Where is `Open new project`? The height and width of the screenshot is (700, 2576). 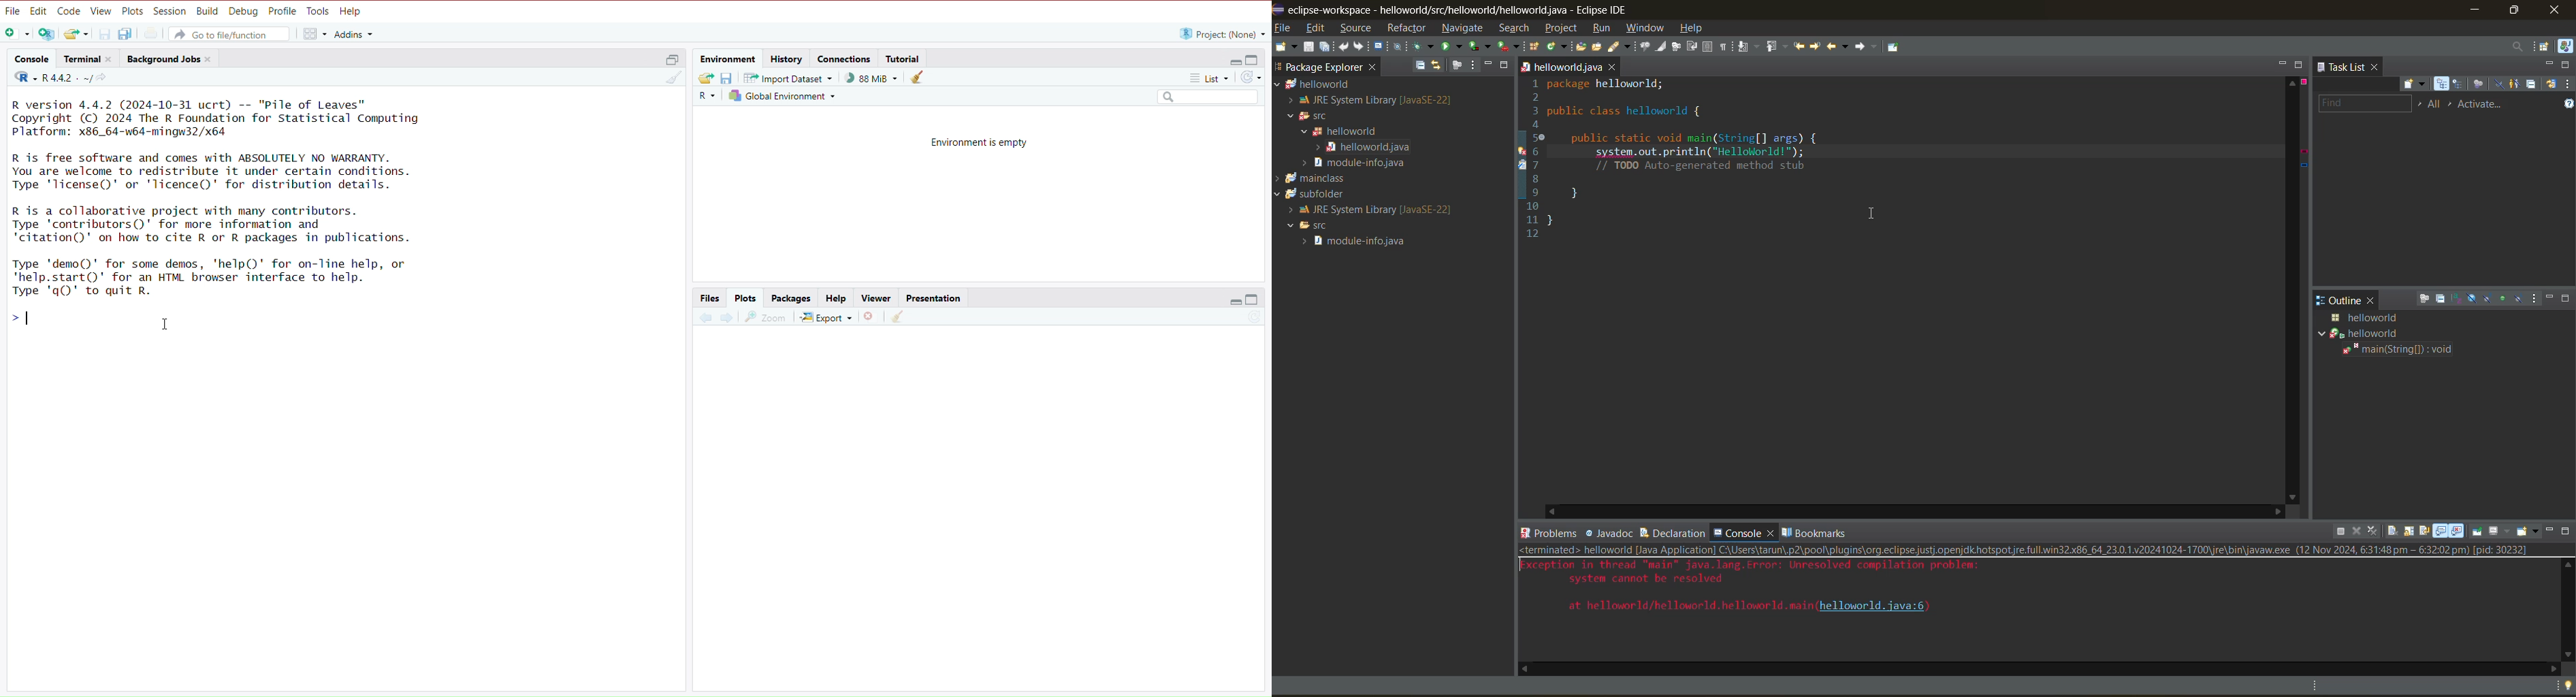 Open new project is located at coordinates (45, 34).